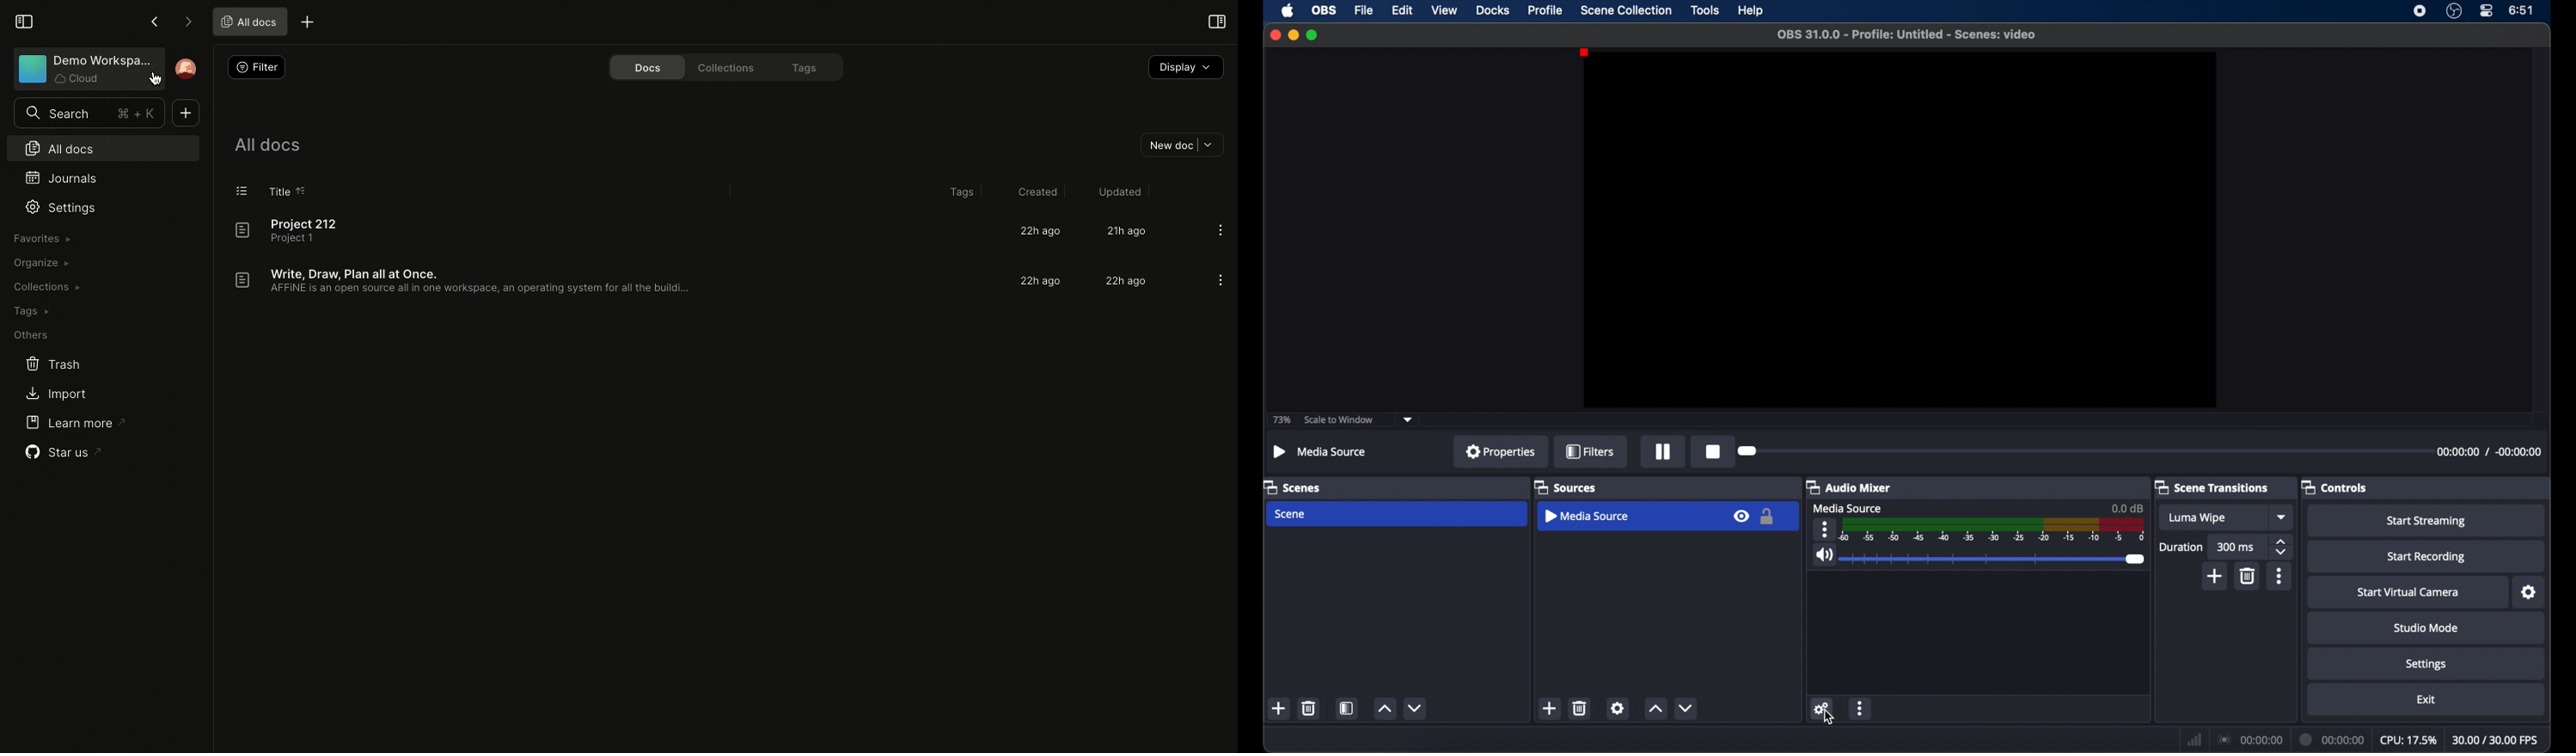 This screenshot has height=756, width=2576. Describe the element at coordinates (959, 193) in the screenshot. I see `Tags` at that location.